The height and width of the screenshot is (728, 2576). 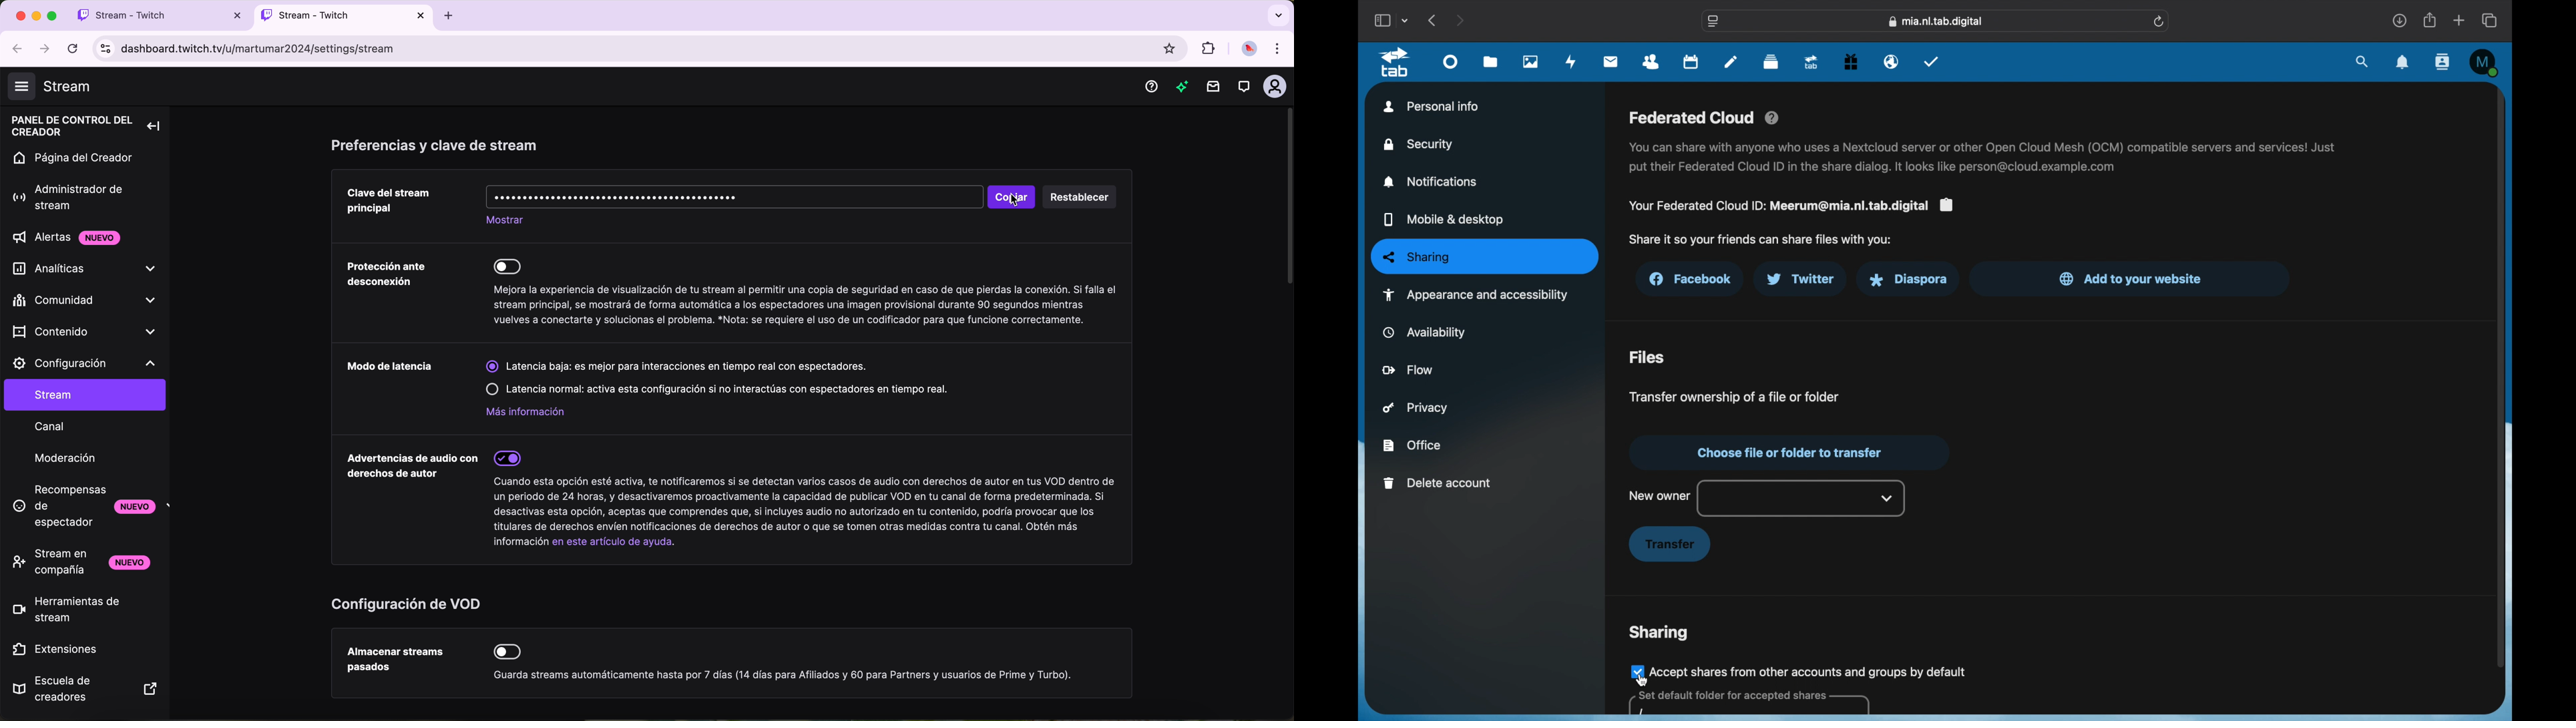 What do you see at coordinates (90, 507) in the screenshot?
I see `viewer rewards` at bounding box center [90, 507].